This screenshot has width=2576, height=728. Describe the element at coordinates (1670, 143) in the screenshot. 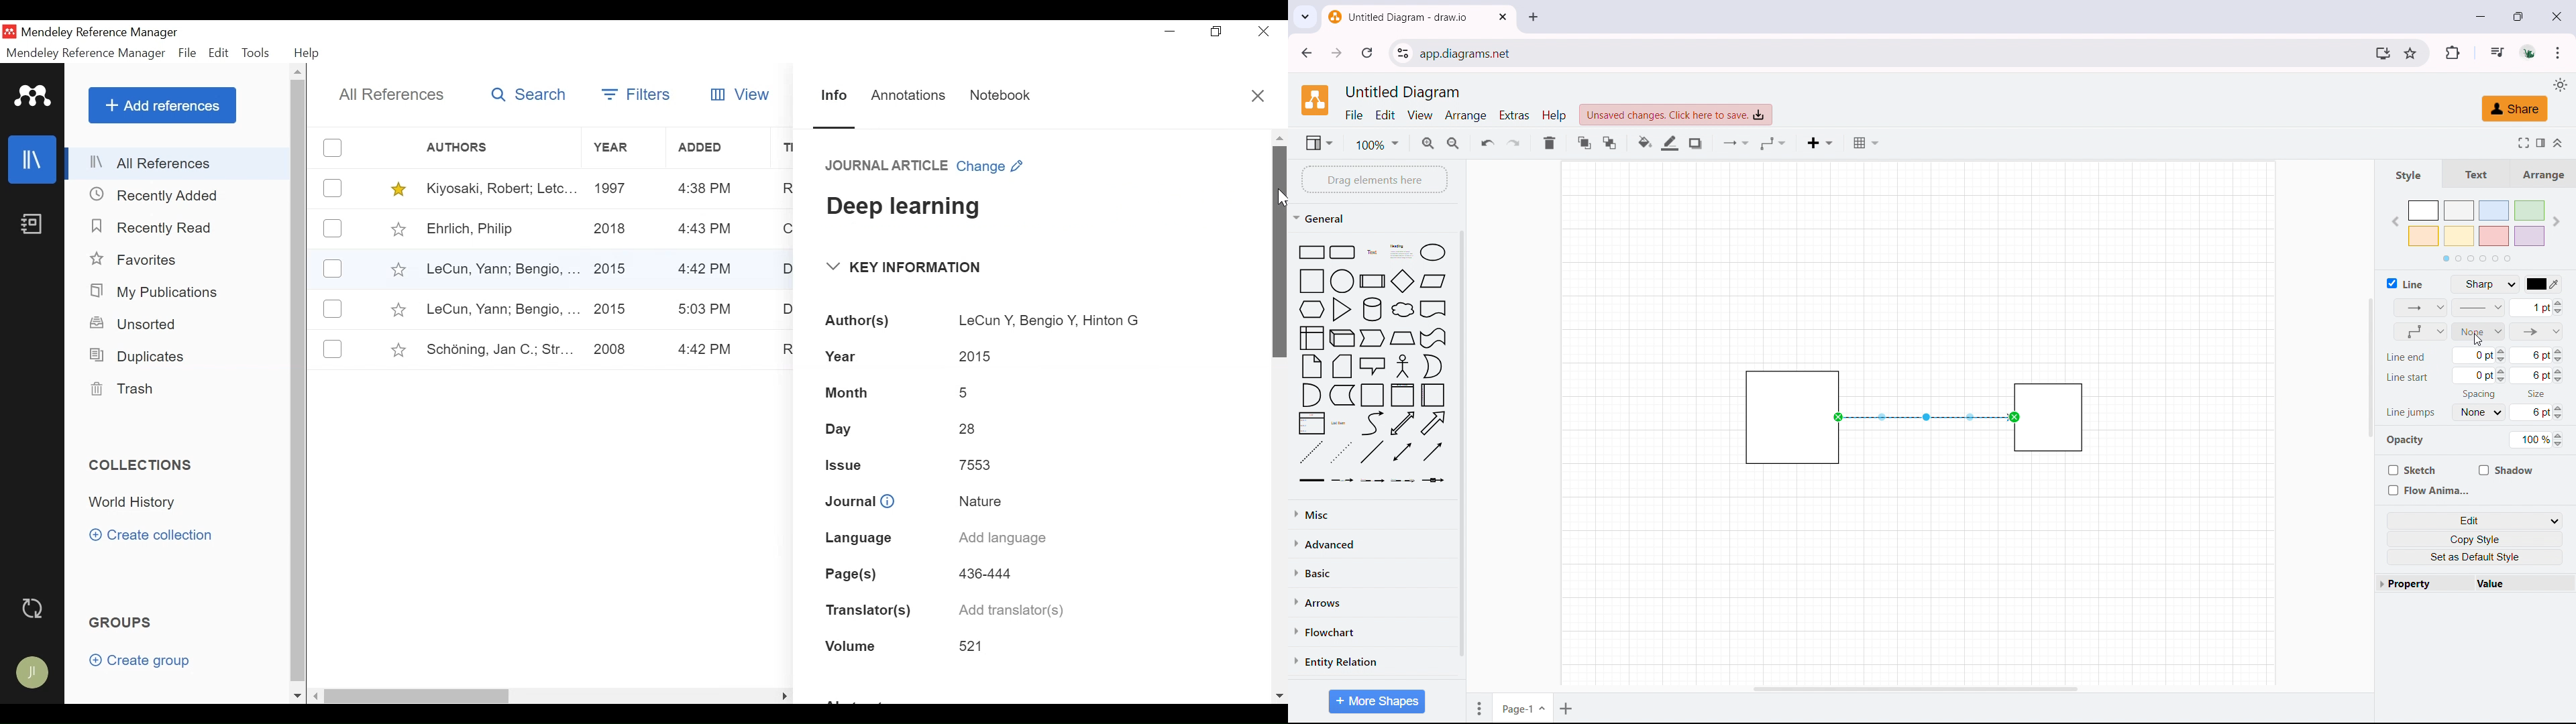

I see `line color` at that location.